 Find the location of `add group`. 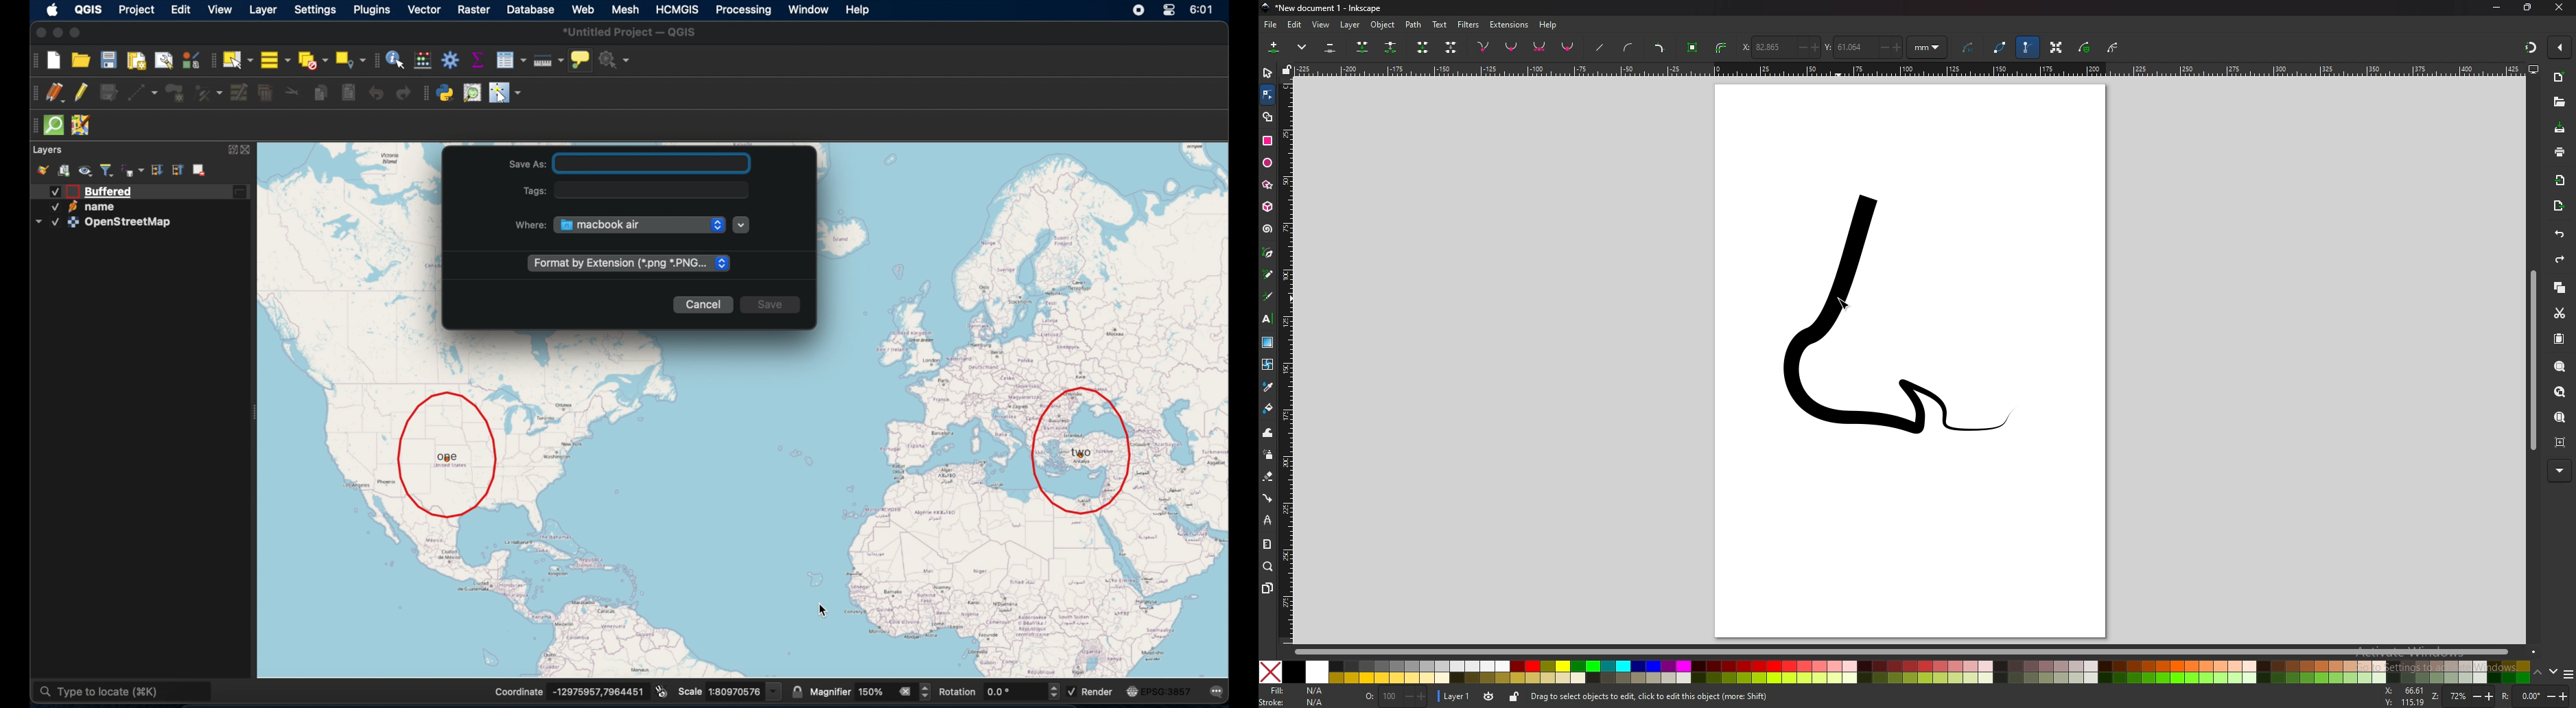

add group is located at coordinates (64, 170).